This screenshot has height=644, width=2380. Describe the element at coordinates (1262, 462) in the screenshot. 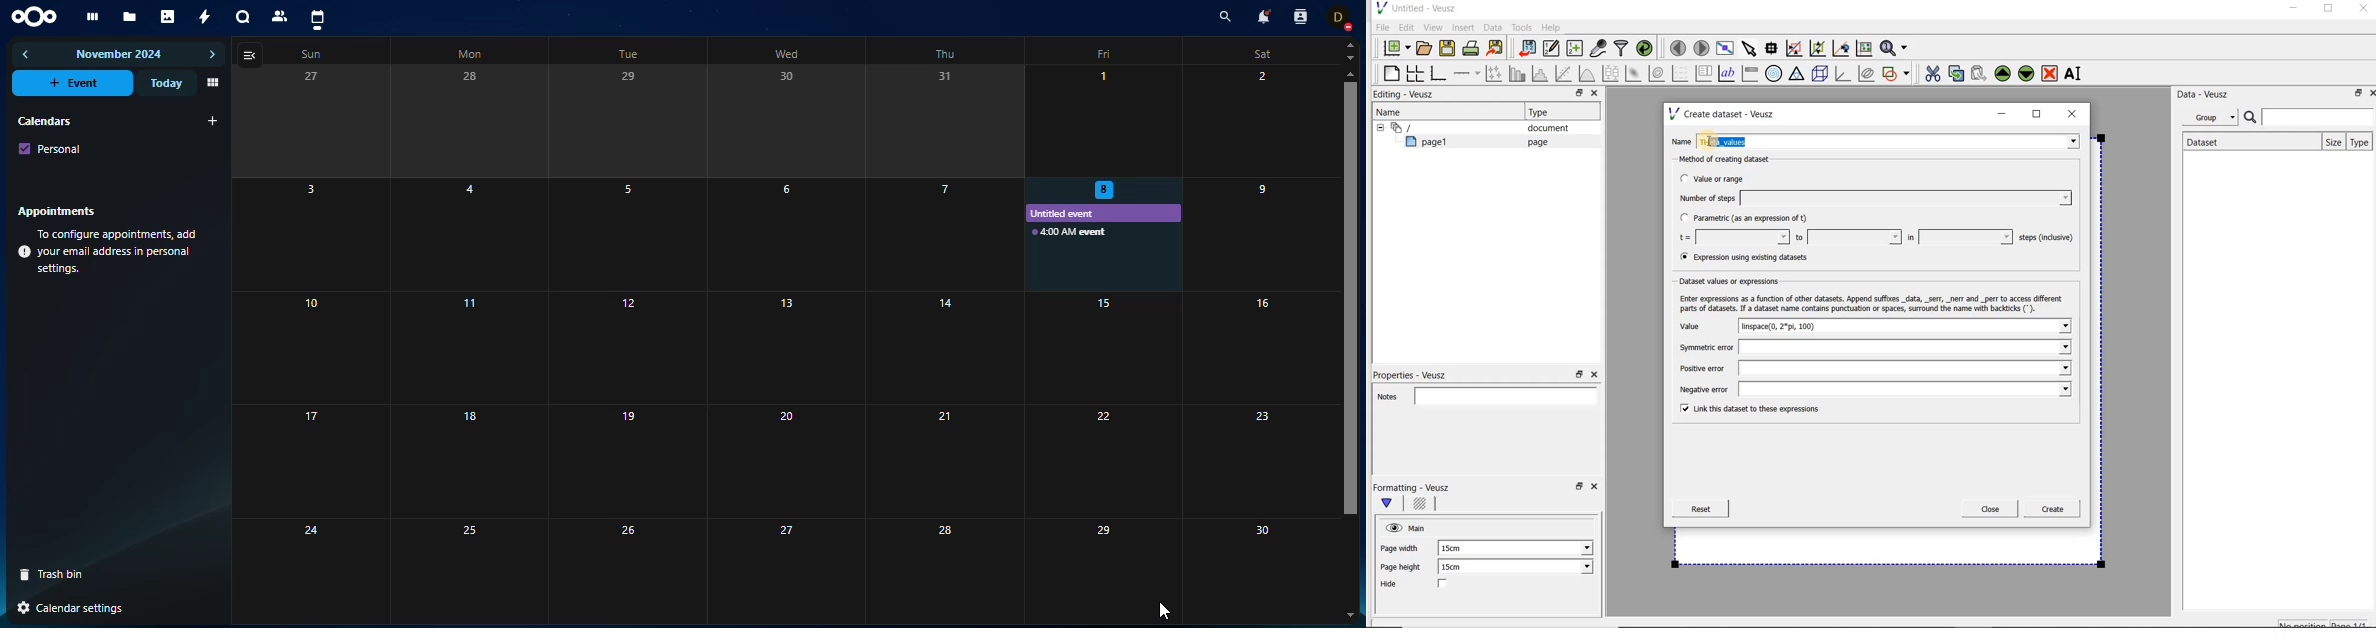

I see `23` at that location.